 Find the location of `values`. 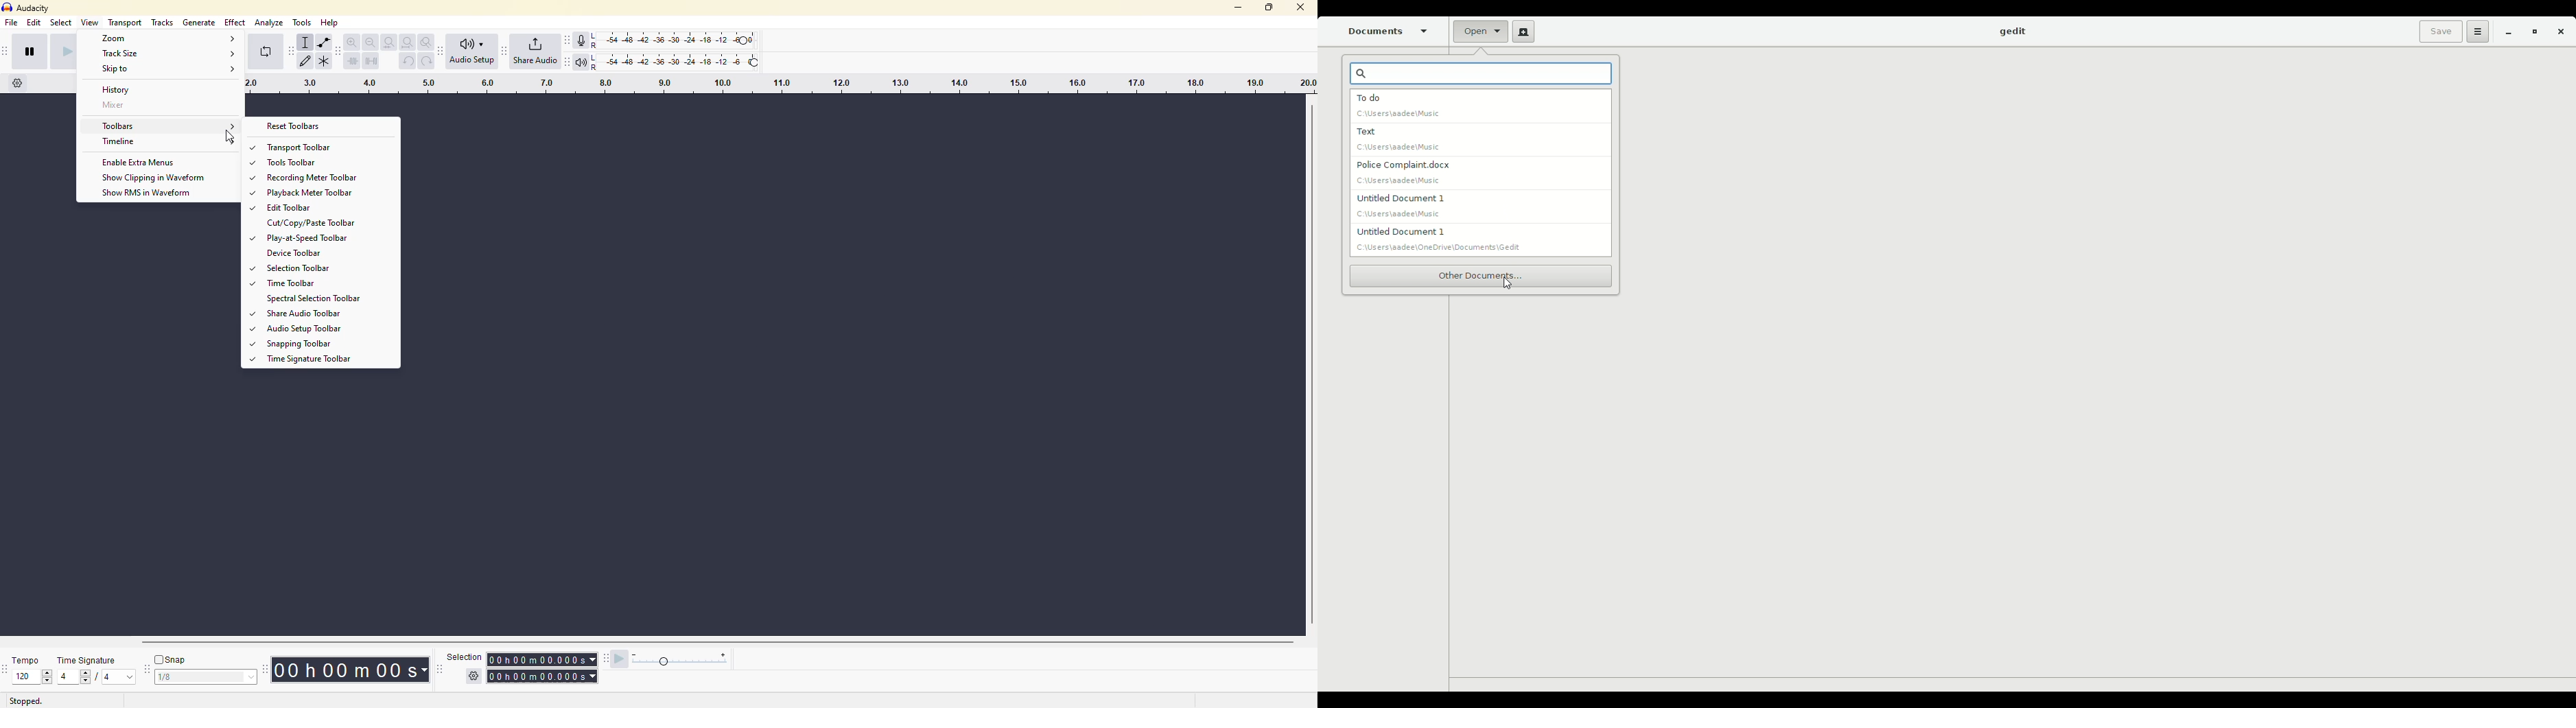

values is located at coordinates (46, 676).